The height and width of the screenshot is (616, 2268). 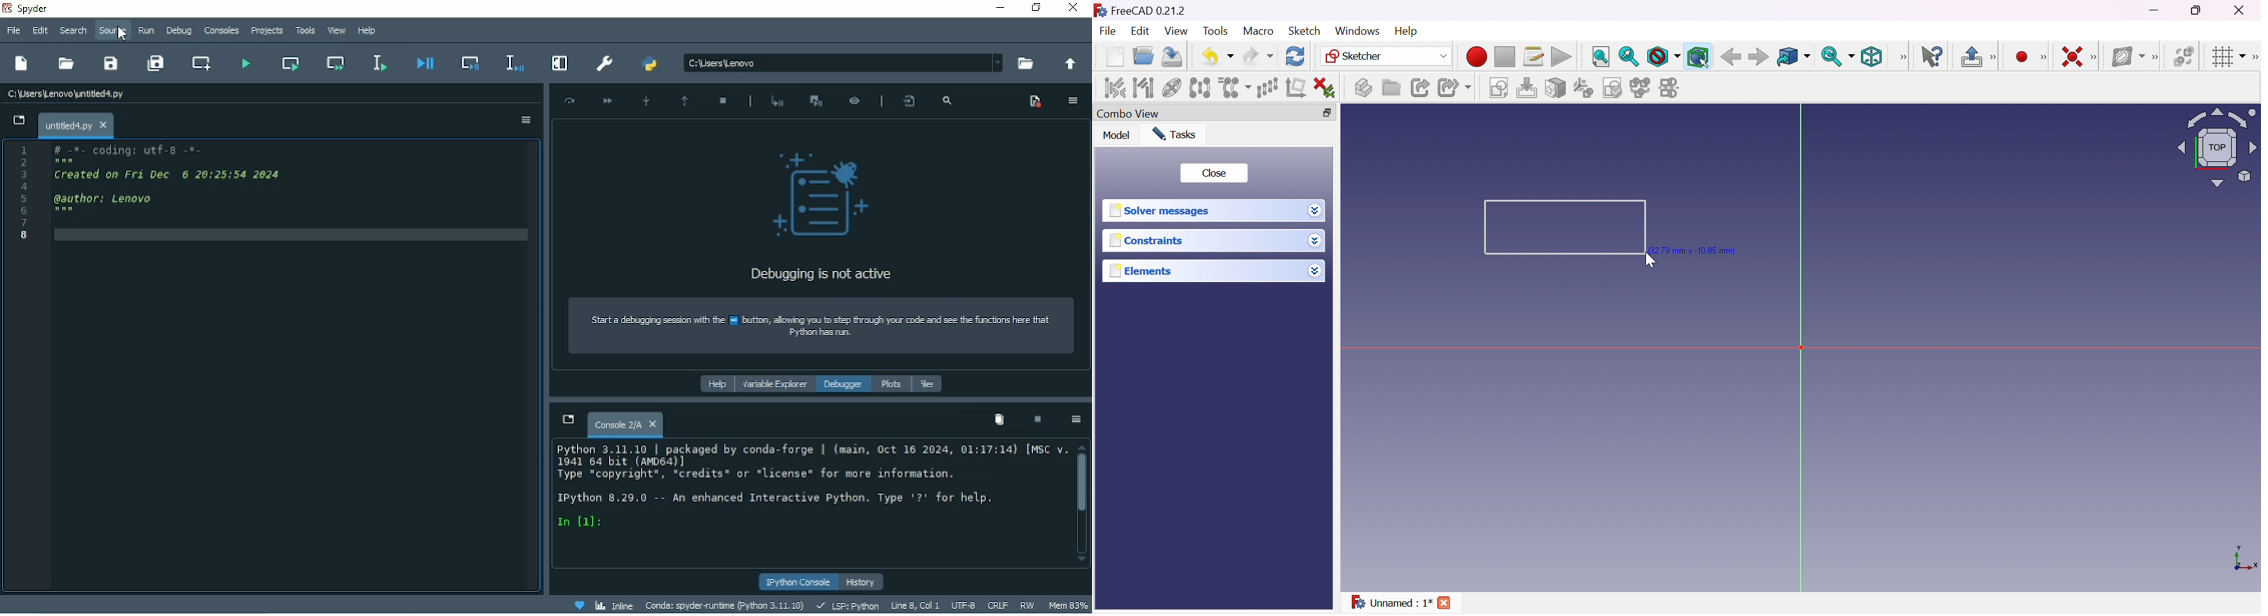 I want to click on Spyder, so click(x=29, y=9).